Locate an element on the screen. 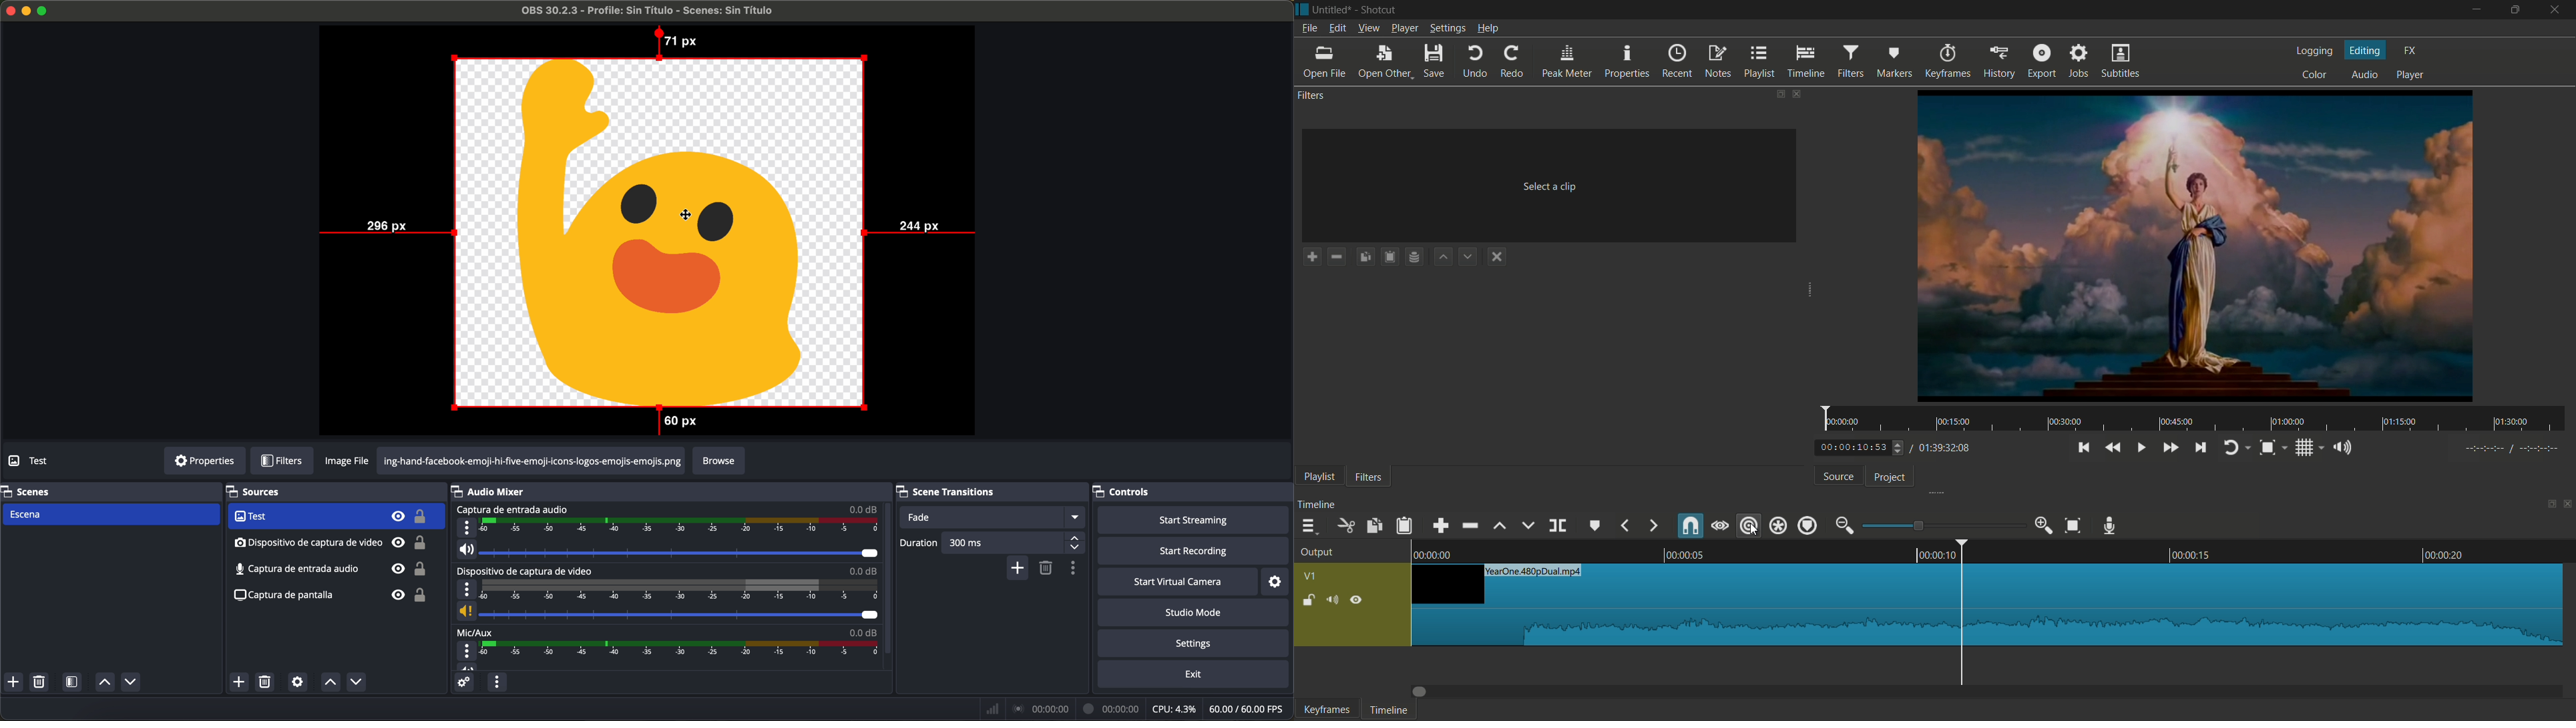 This screenshot has width=2576, height=728. current time is located at coordinates (1853, 448).